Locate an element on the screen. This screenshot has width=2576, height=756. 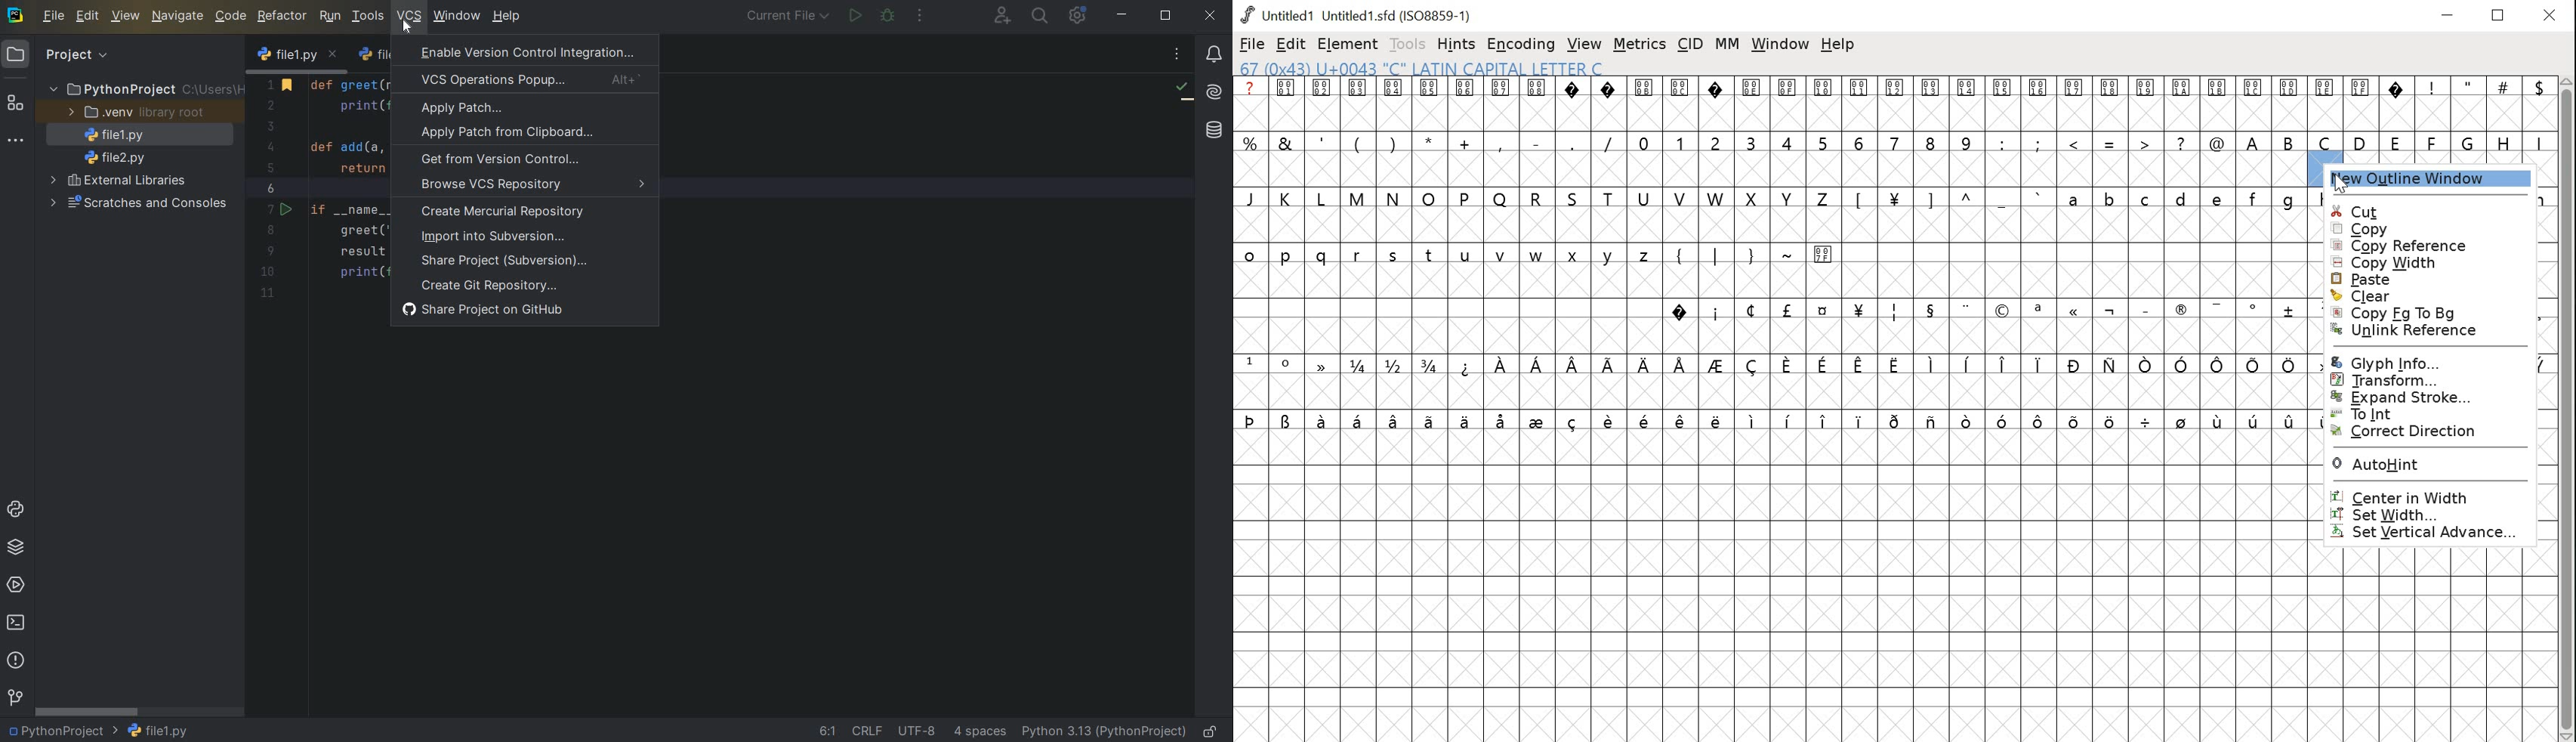
glyphs is located at coordinates (2430, 120).